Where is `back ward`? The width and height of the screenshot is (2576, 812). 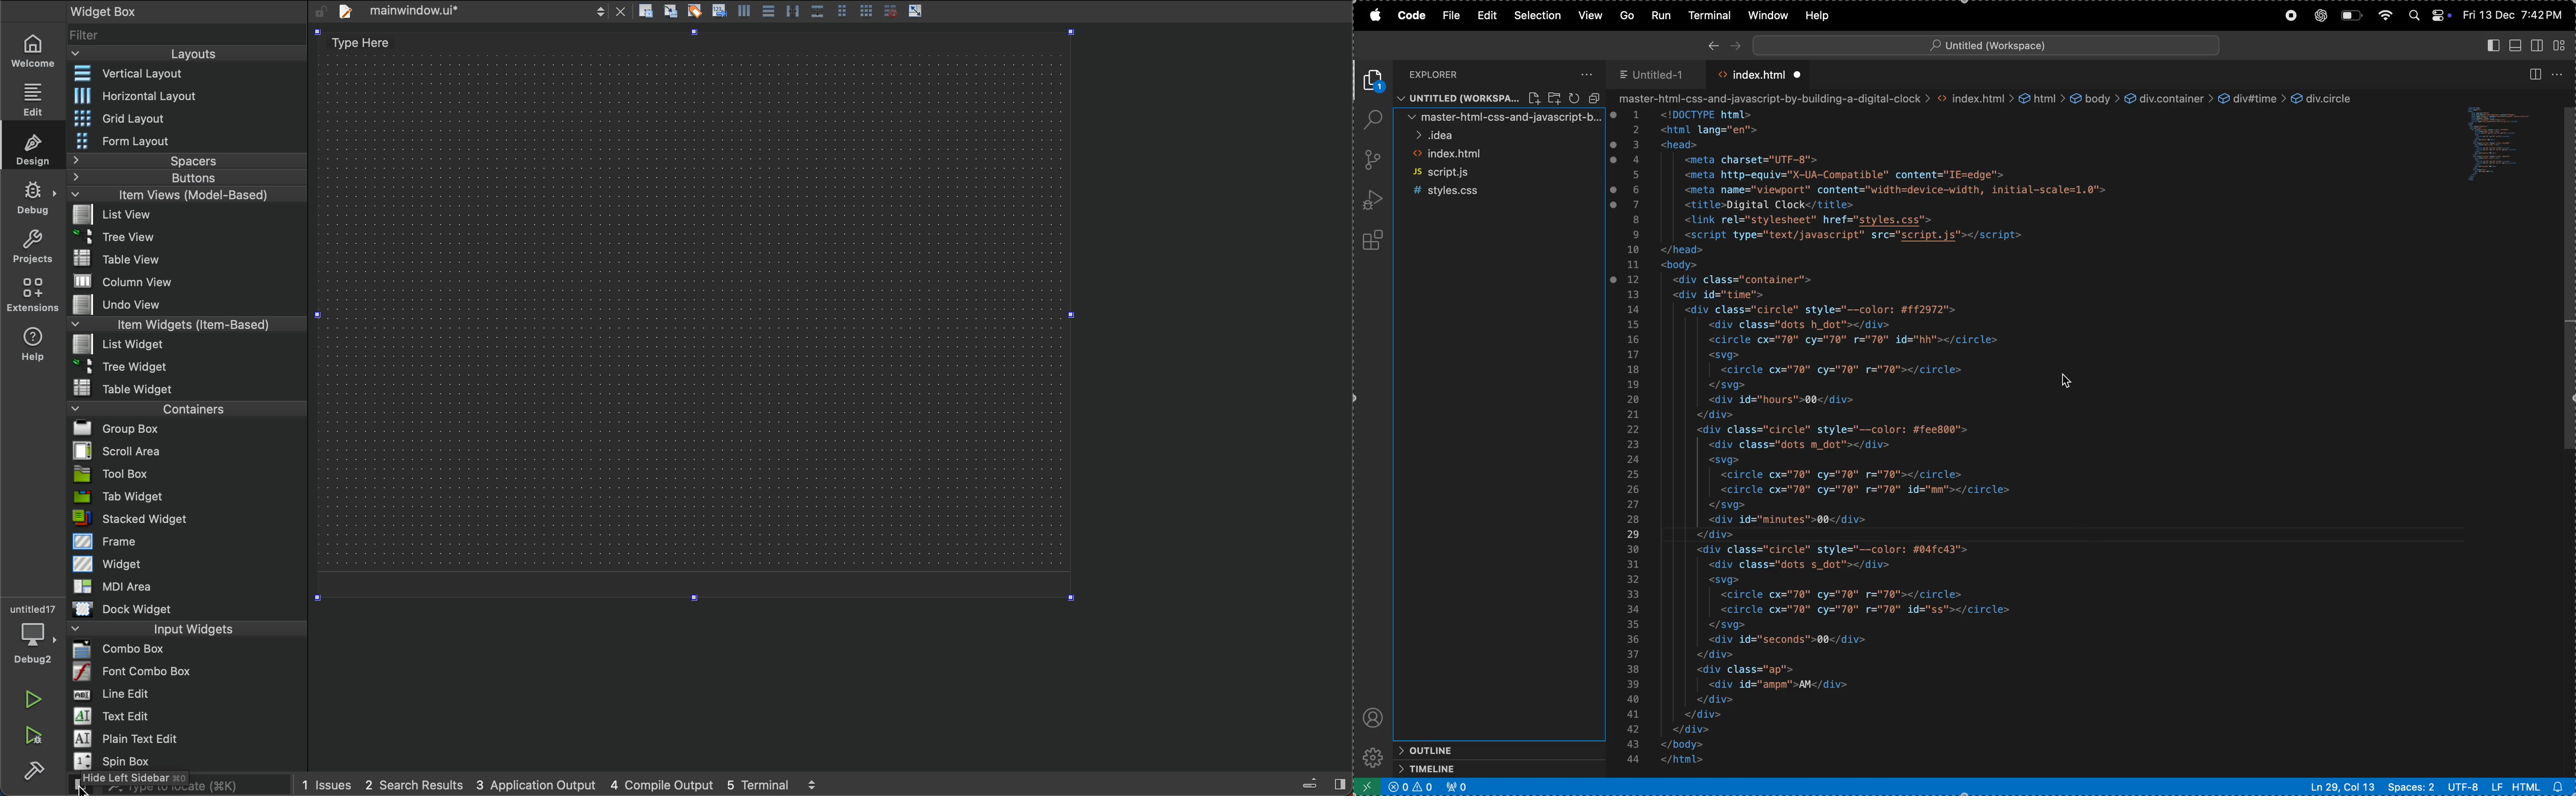 back ward is located at coordinates (1713, 44).